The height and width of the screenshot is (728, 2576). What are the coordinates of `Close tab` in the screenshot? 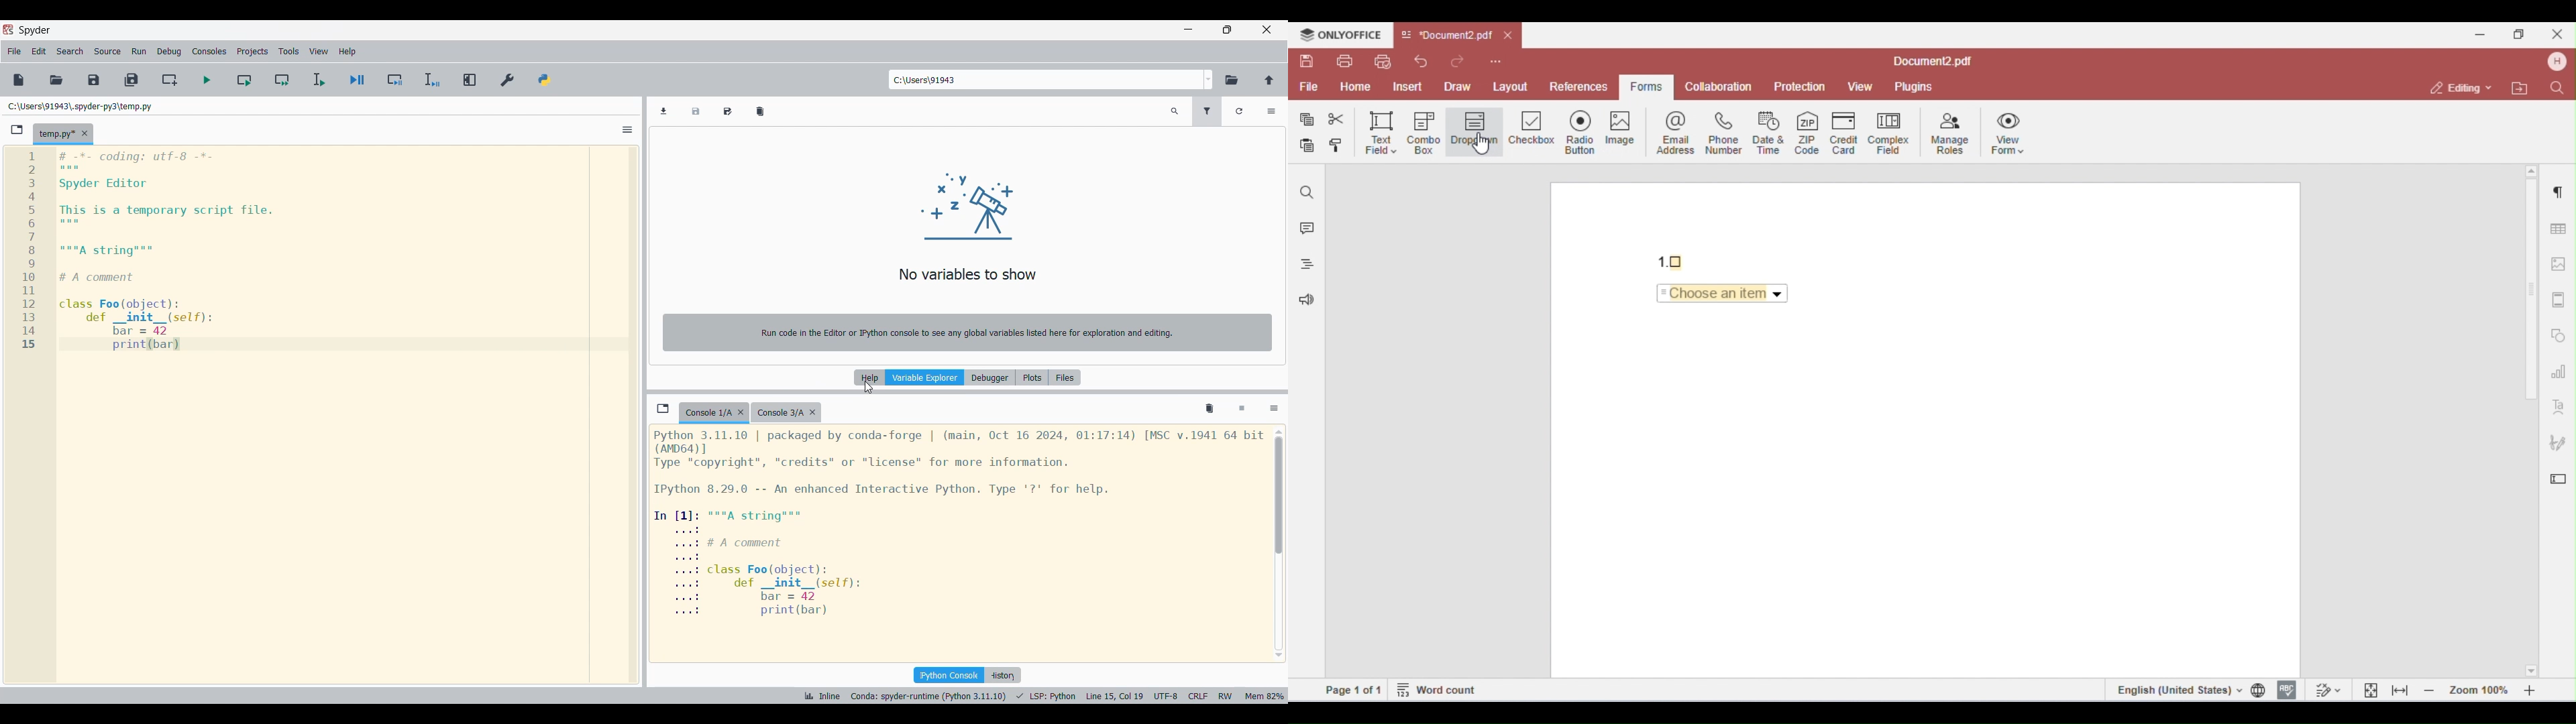 It's located at (741, 412).